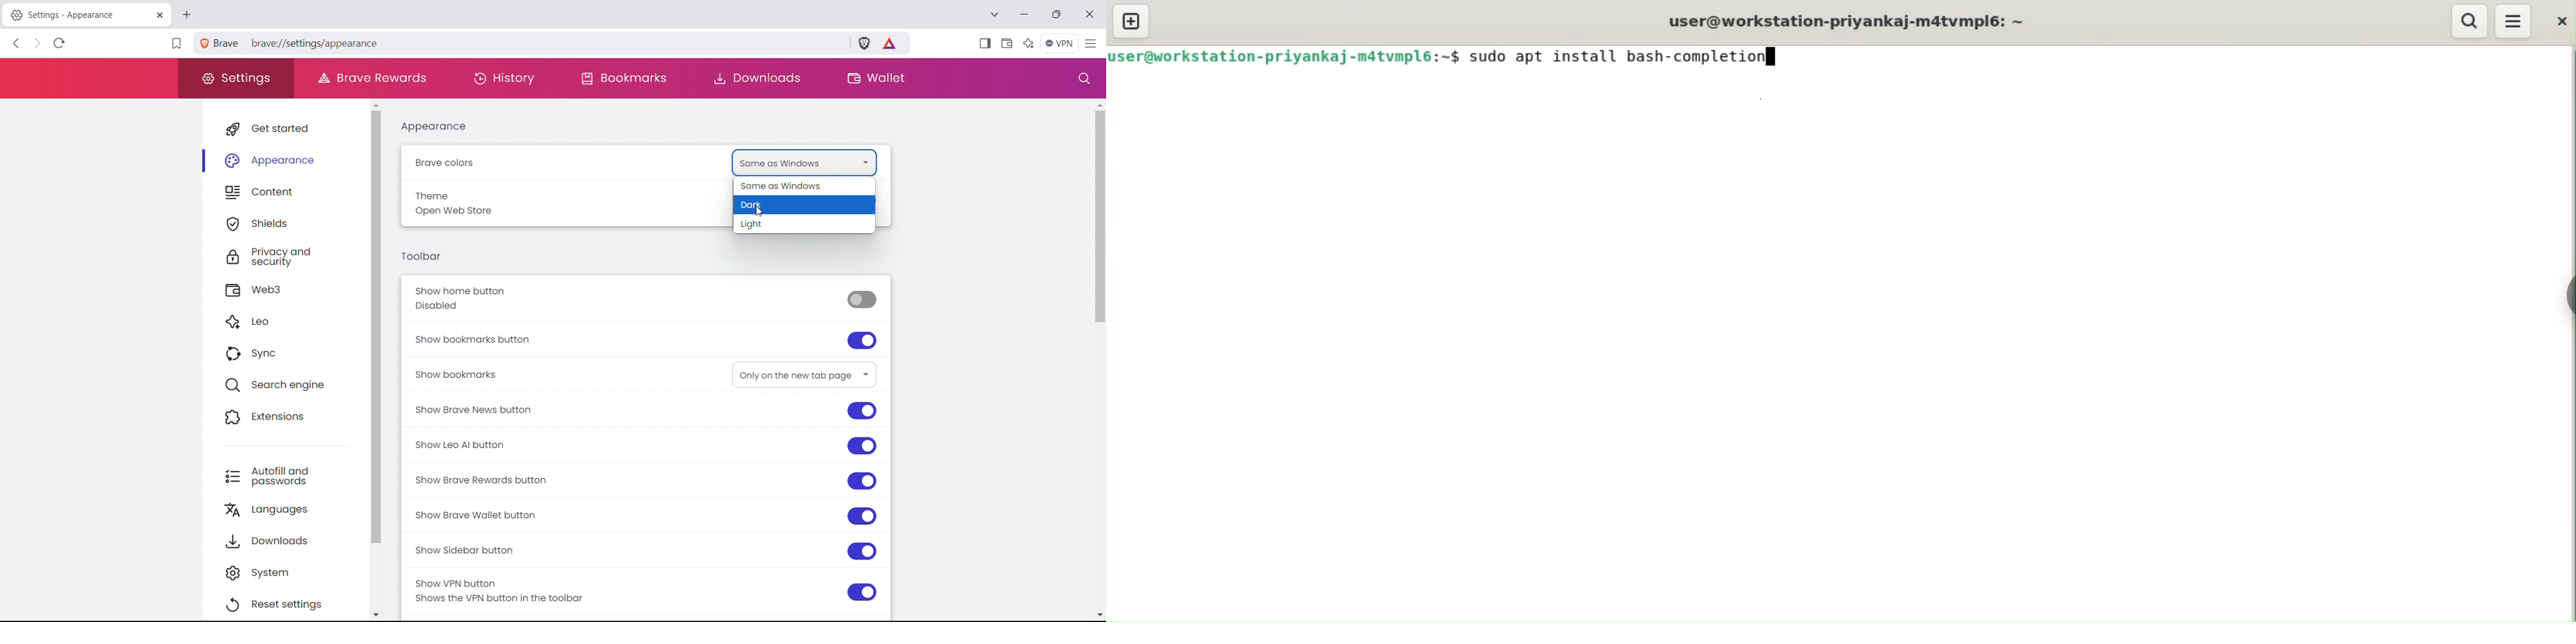 The image size is (2576, 644). What do you see at coordinates (805, 204) in the screenshot?
I see `drak` at bounding box center [805, 204].